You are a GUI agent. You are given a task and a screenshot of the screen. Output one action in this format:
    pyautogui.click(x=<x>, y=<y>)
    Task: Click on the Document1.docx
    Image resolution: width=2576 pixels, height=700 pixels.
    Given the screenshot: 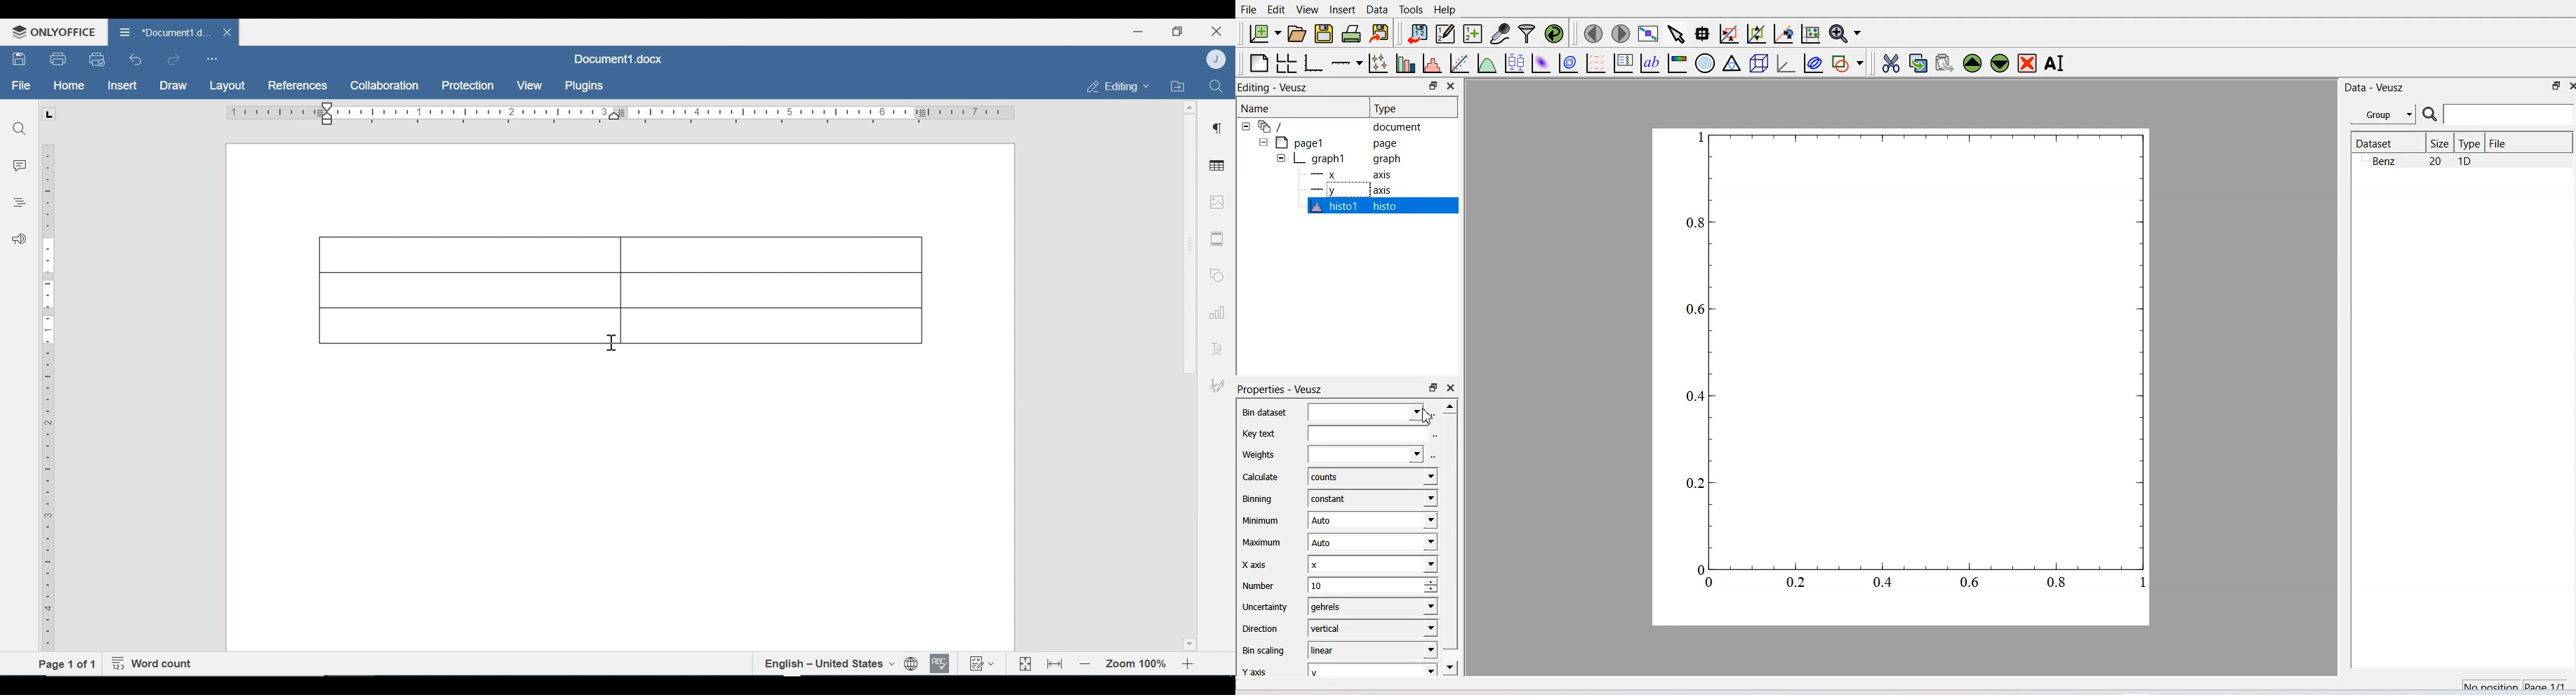 What is the action you would take?
    pyautogui.click(x=163, y=30)
    